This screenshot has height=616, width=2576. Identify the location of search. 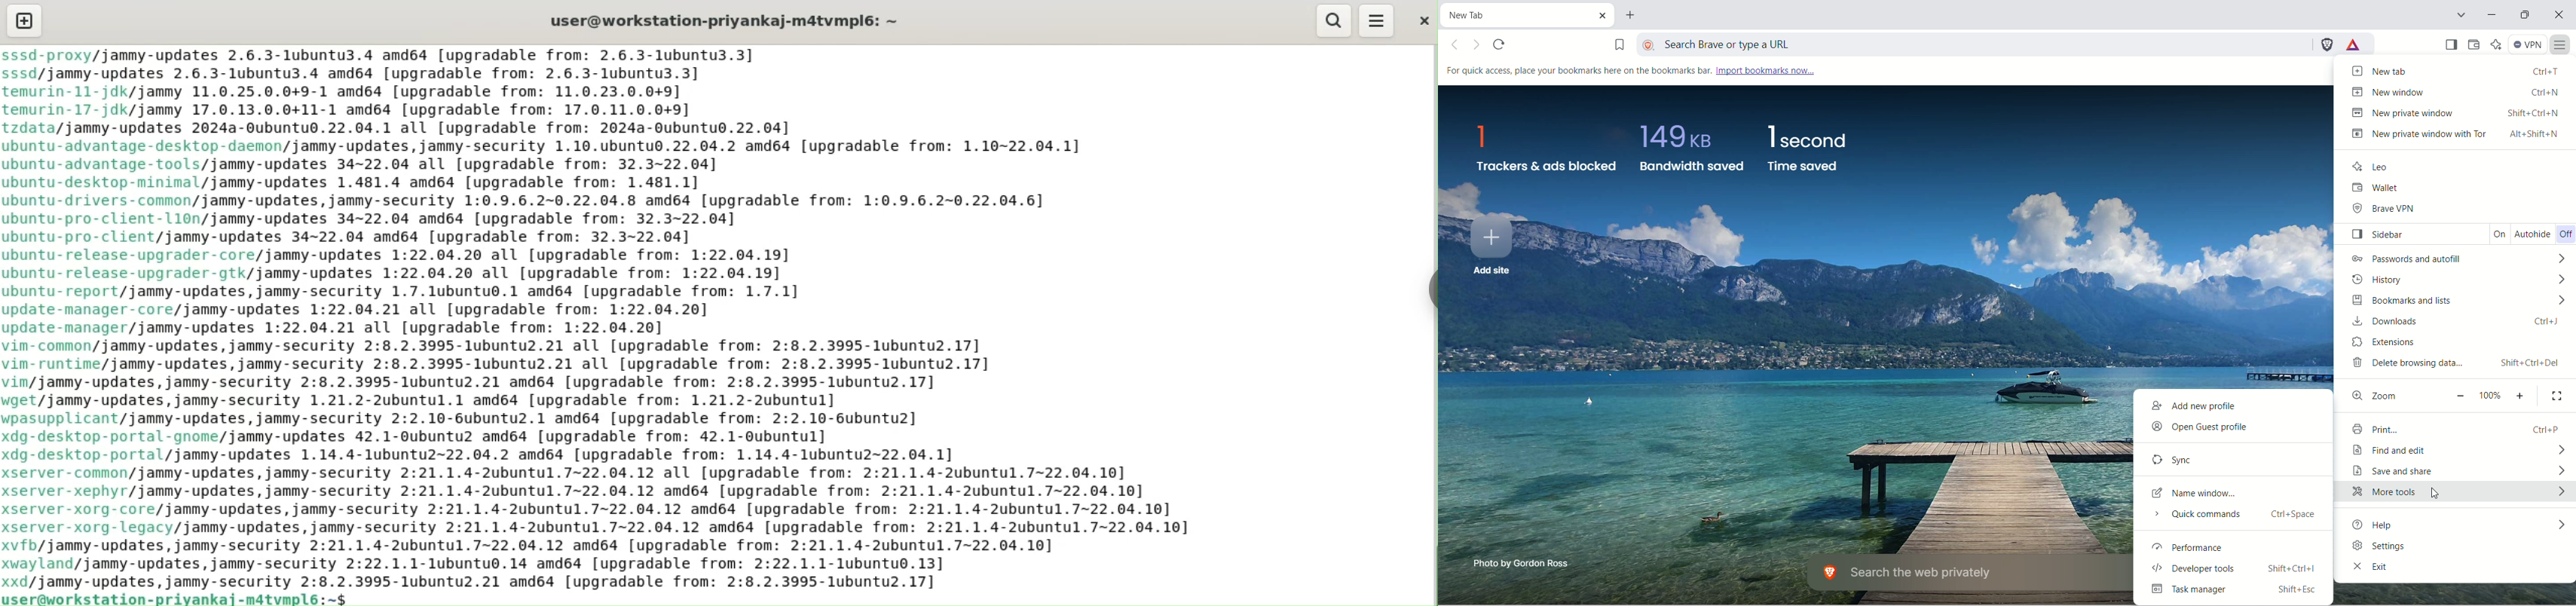
(1333, 20).